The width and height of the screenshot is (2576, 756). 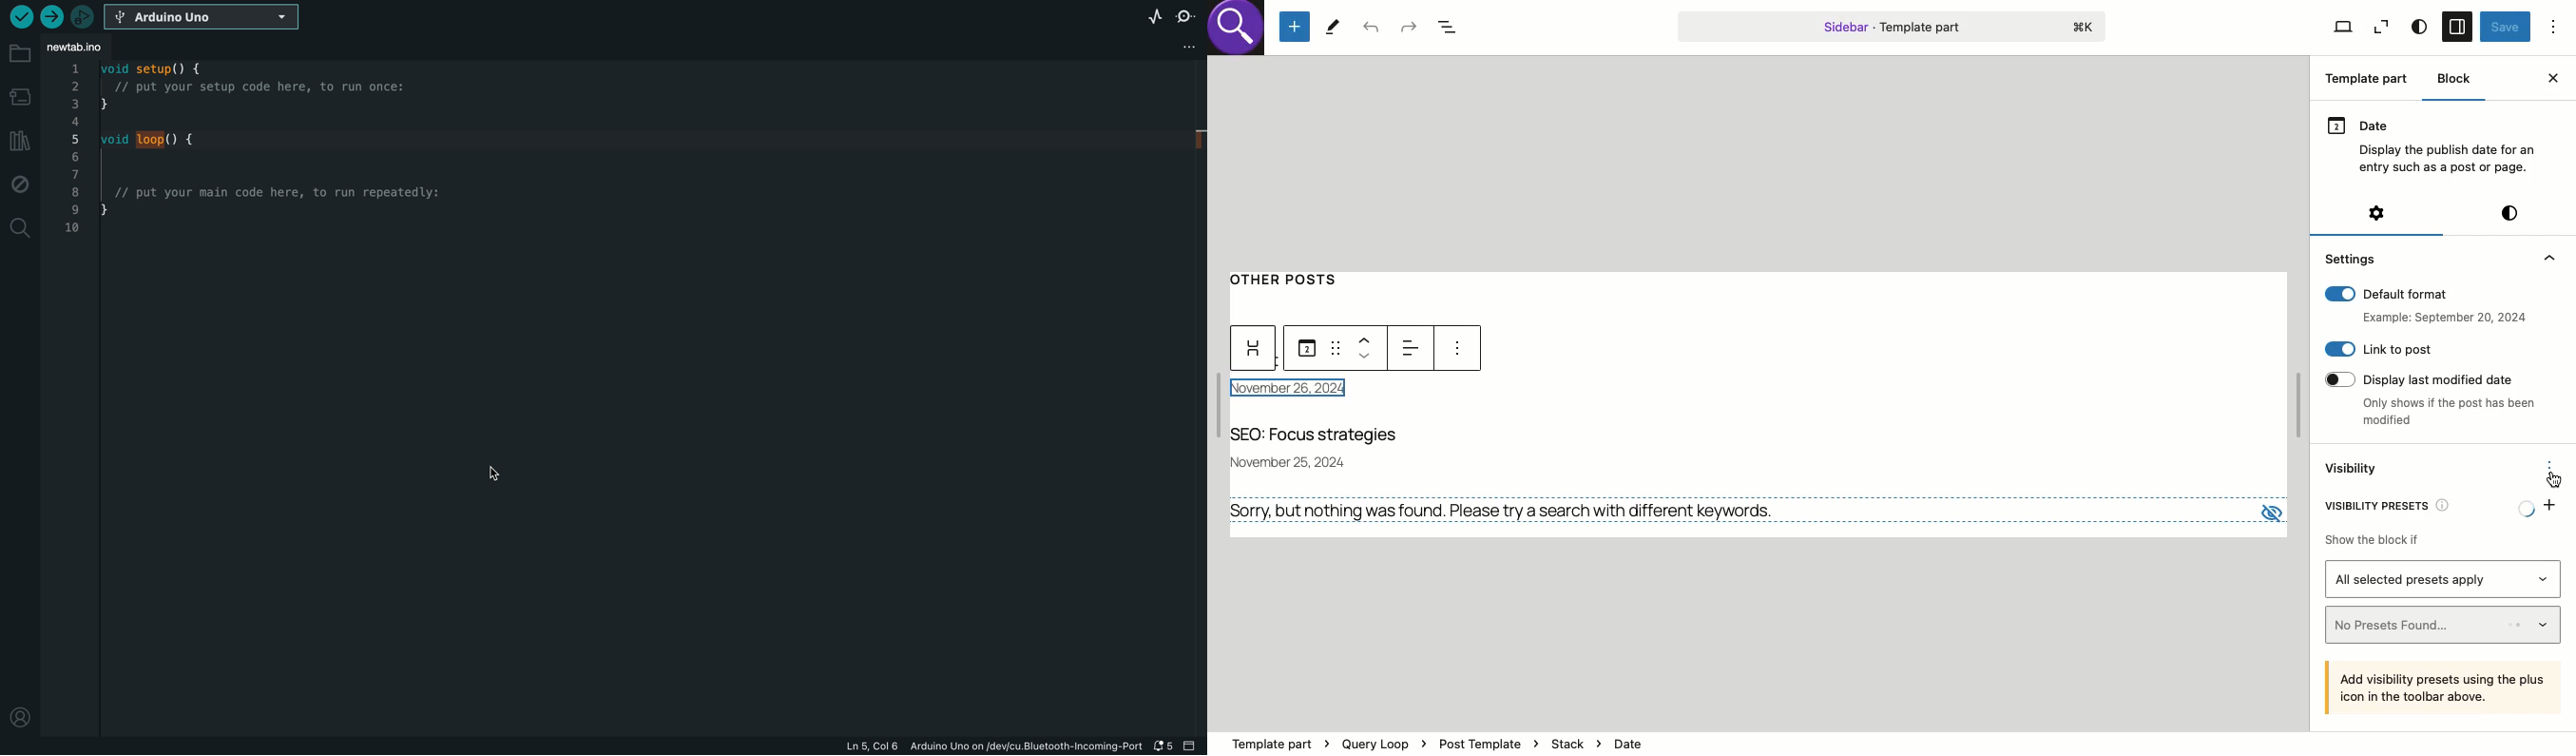 I want to click on Style, so click(x=2418, y=28).